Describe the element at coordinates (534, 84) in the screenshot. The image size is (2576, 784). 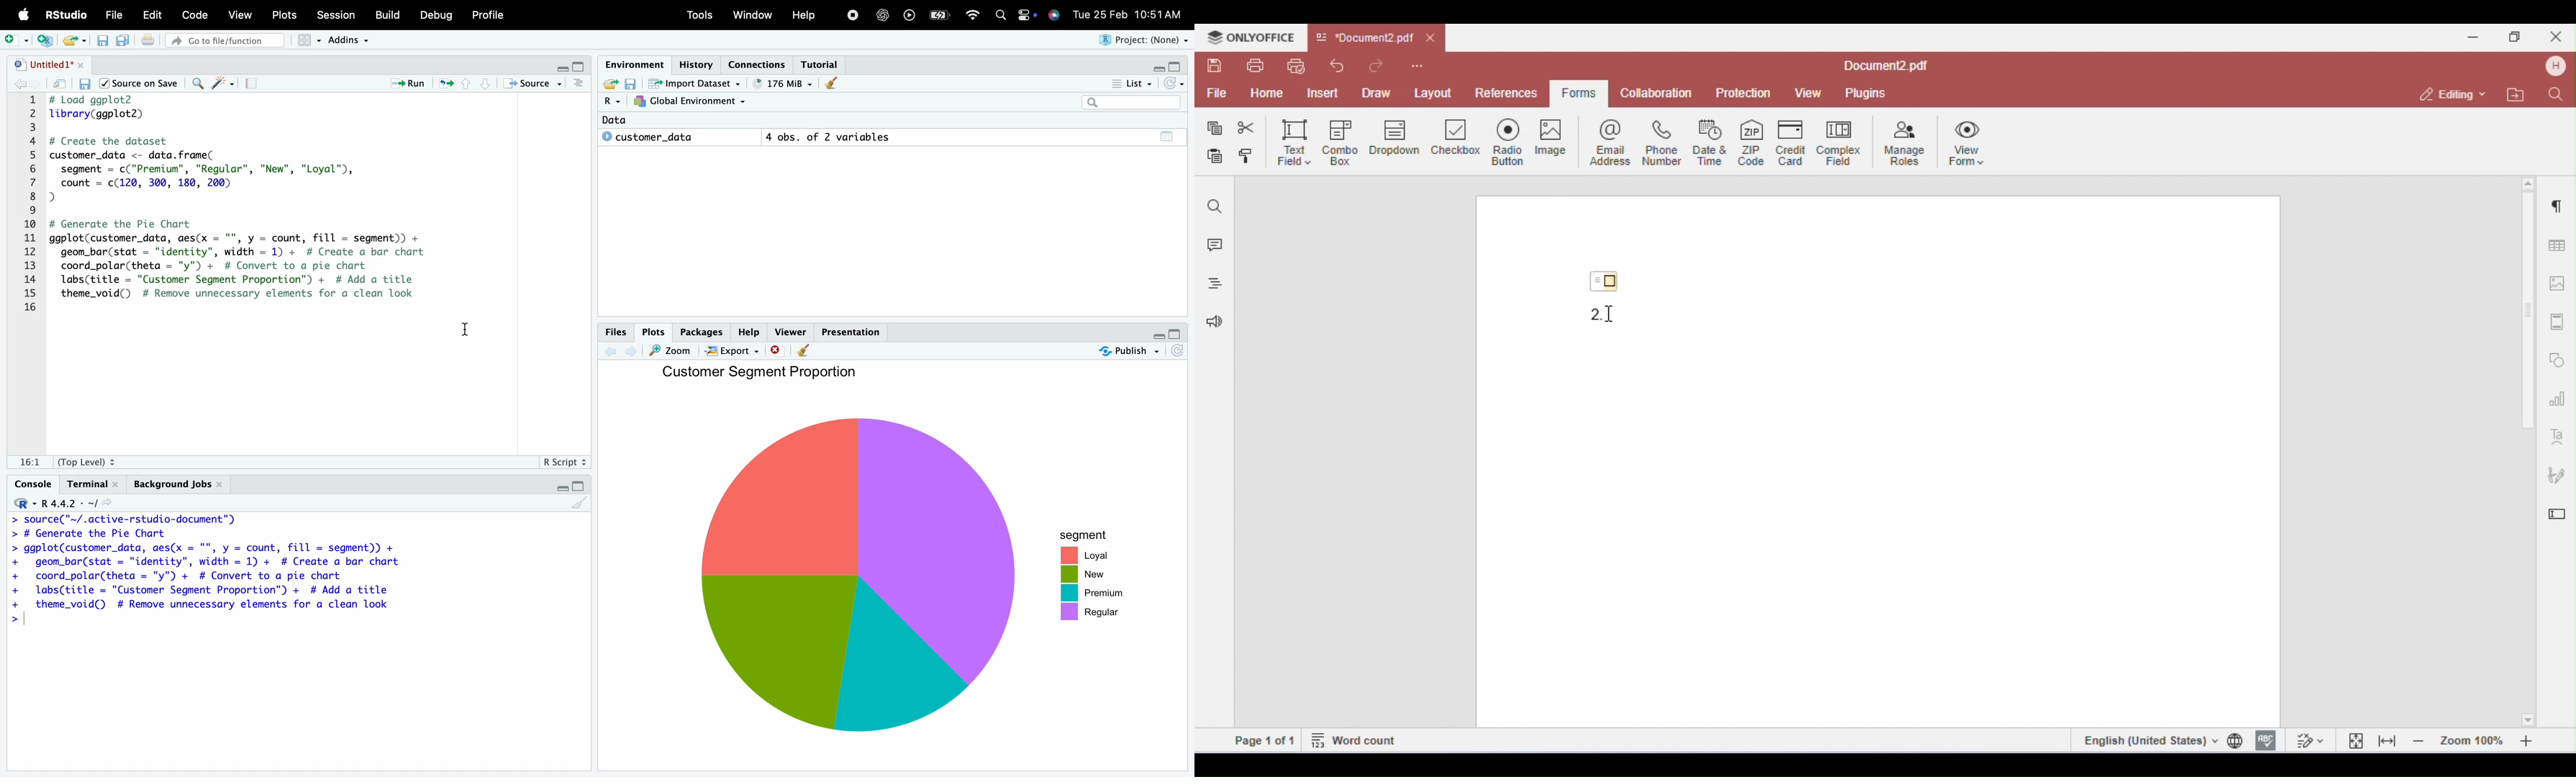
I see `+ Source ~` at that location.